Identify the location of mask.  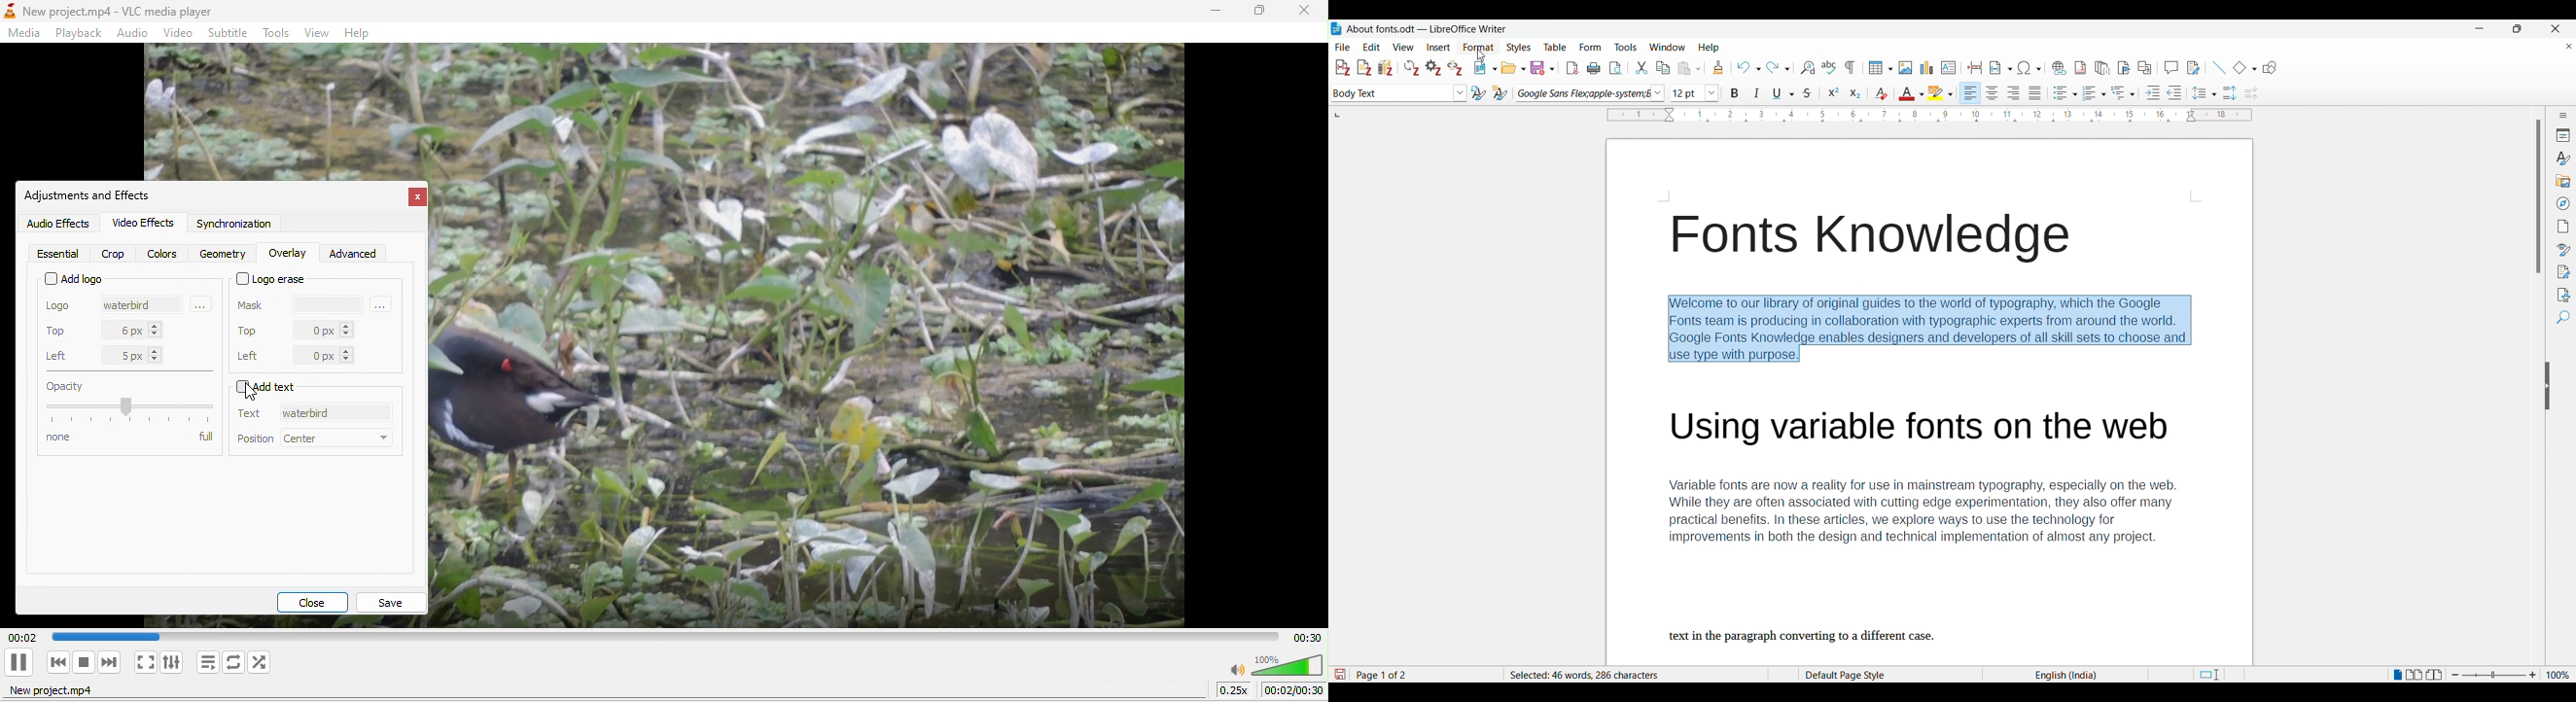
(253, 304).